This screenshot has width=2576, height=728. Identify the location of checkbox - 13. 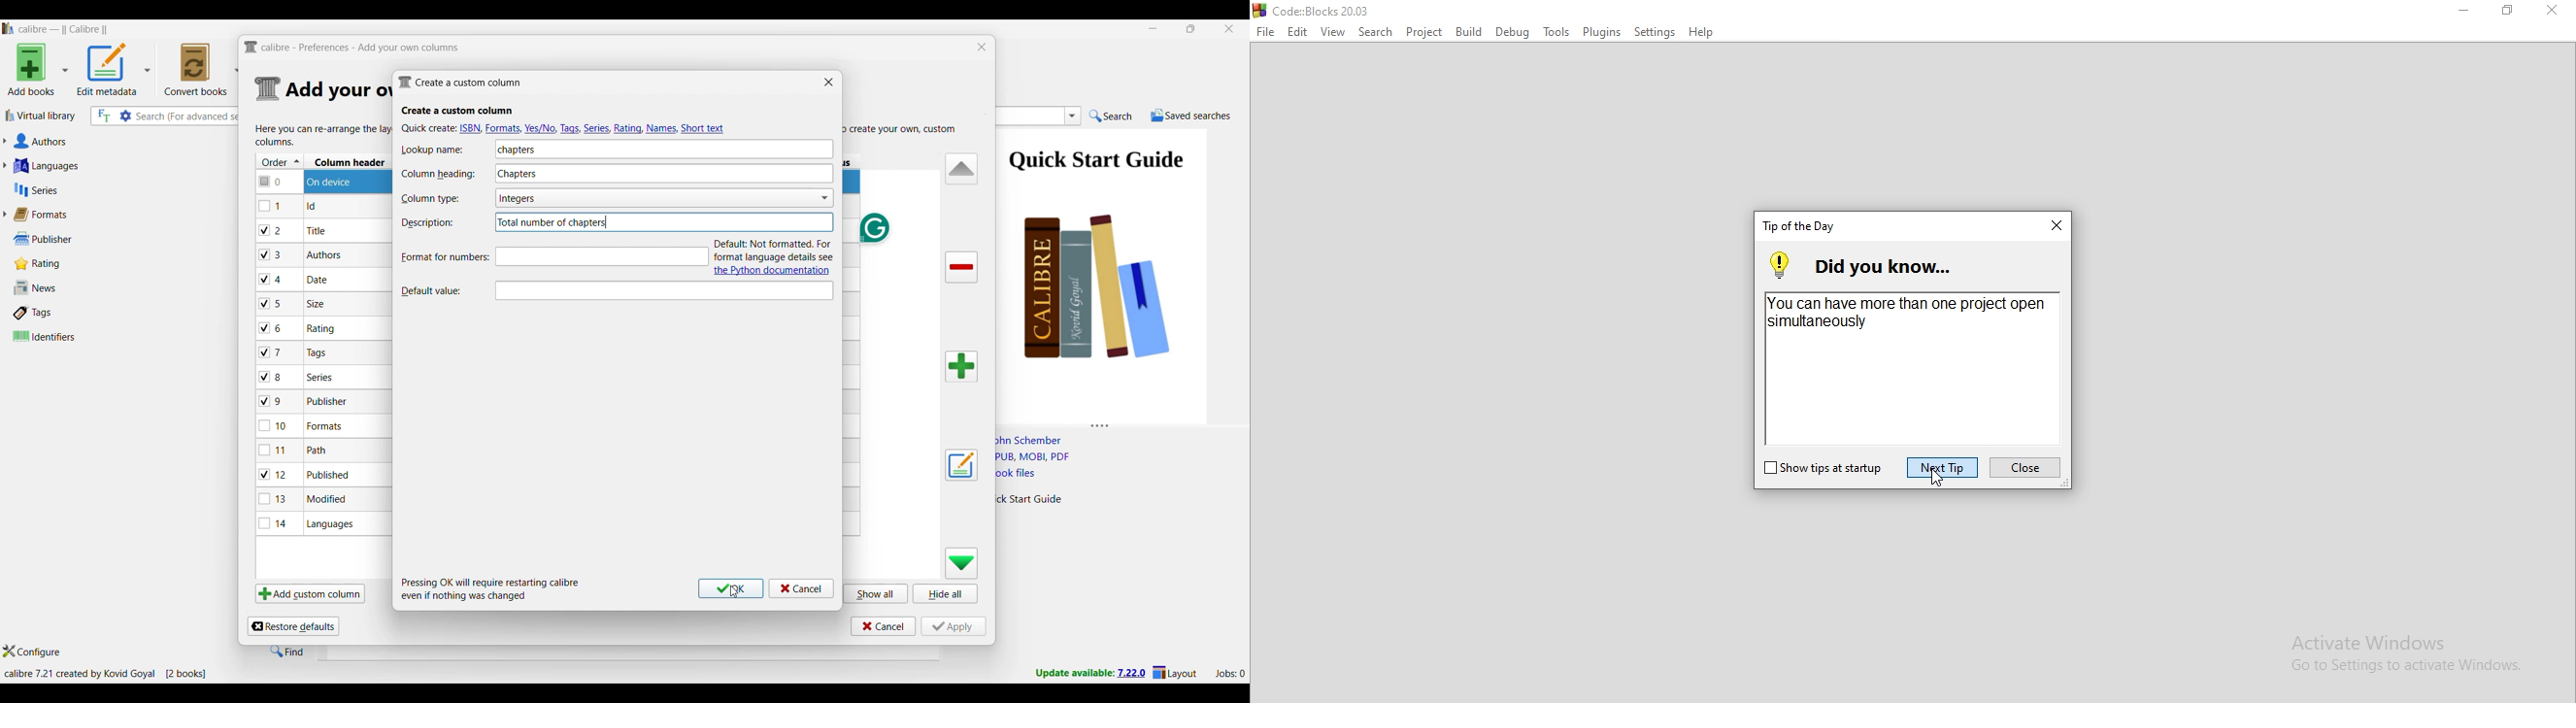
(273, 499).